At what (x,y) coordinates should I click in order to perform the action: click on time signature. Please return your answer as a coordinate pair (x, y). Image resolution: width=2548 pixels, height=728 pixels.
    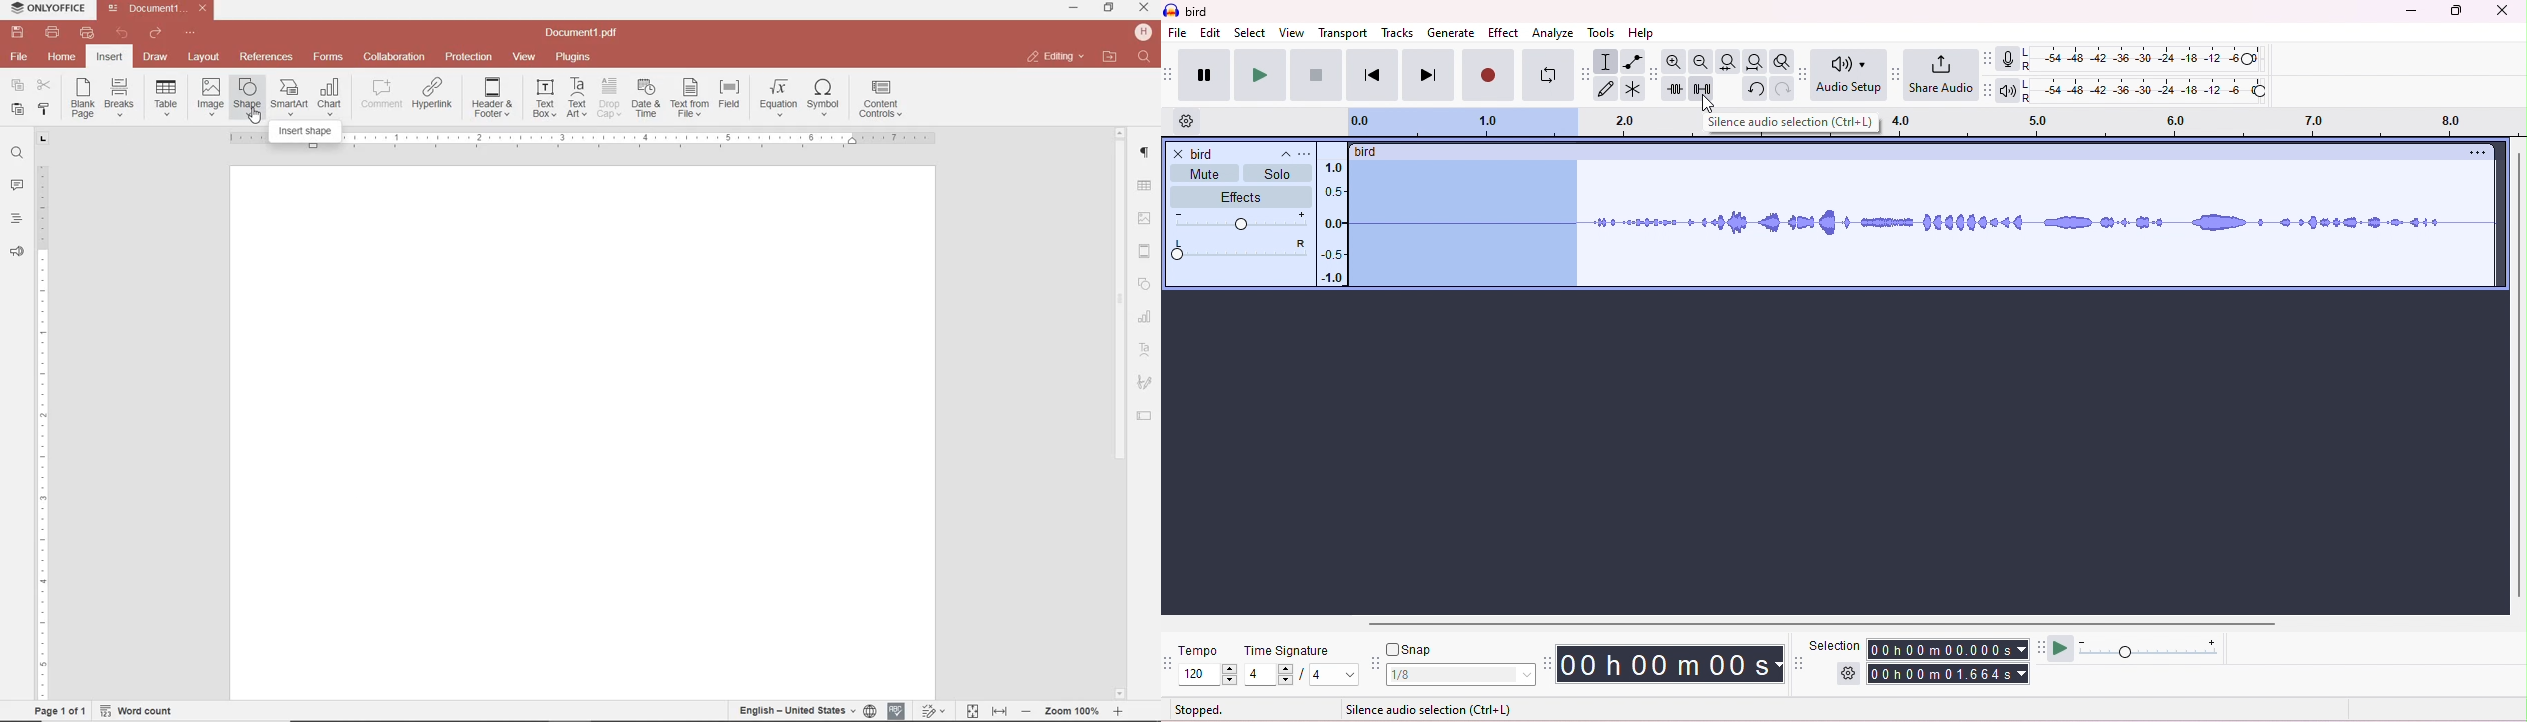
    Looking at the image, I should click on (1290, 650).